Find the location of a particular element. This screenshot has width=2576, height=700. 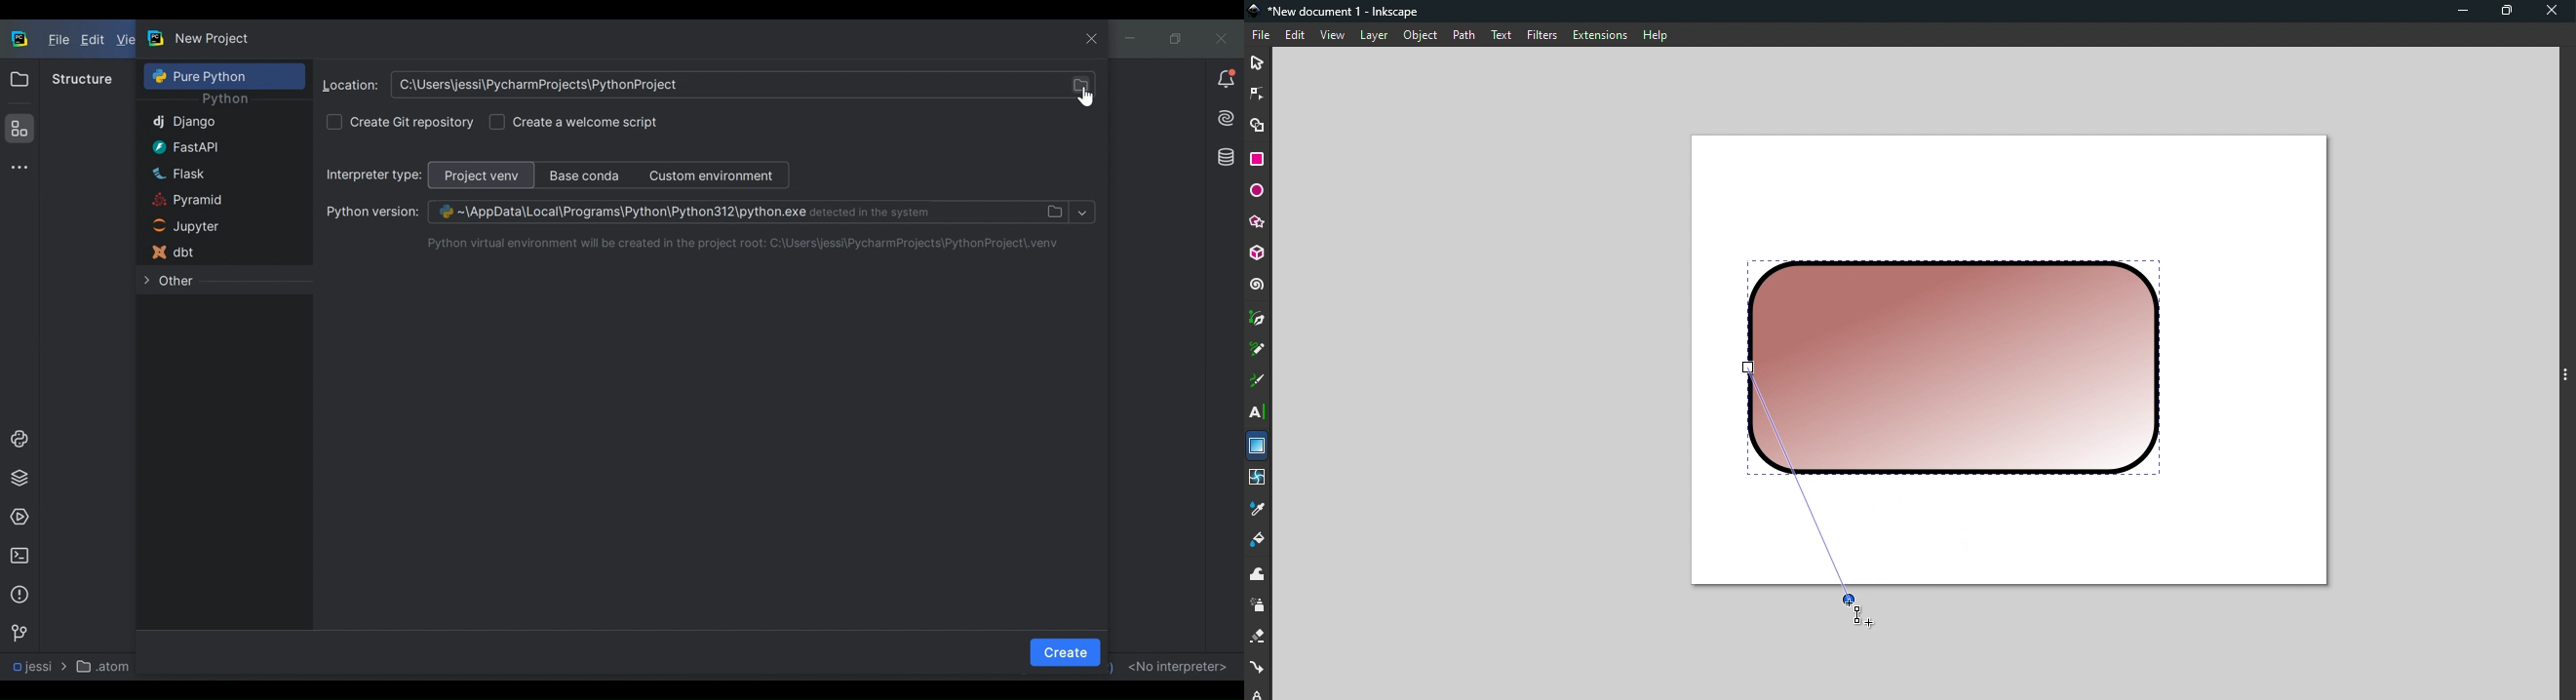

Pure Python is located at coordinates (224, 75).